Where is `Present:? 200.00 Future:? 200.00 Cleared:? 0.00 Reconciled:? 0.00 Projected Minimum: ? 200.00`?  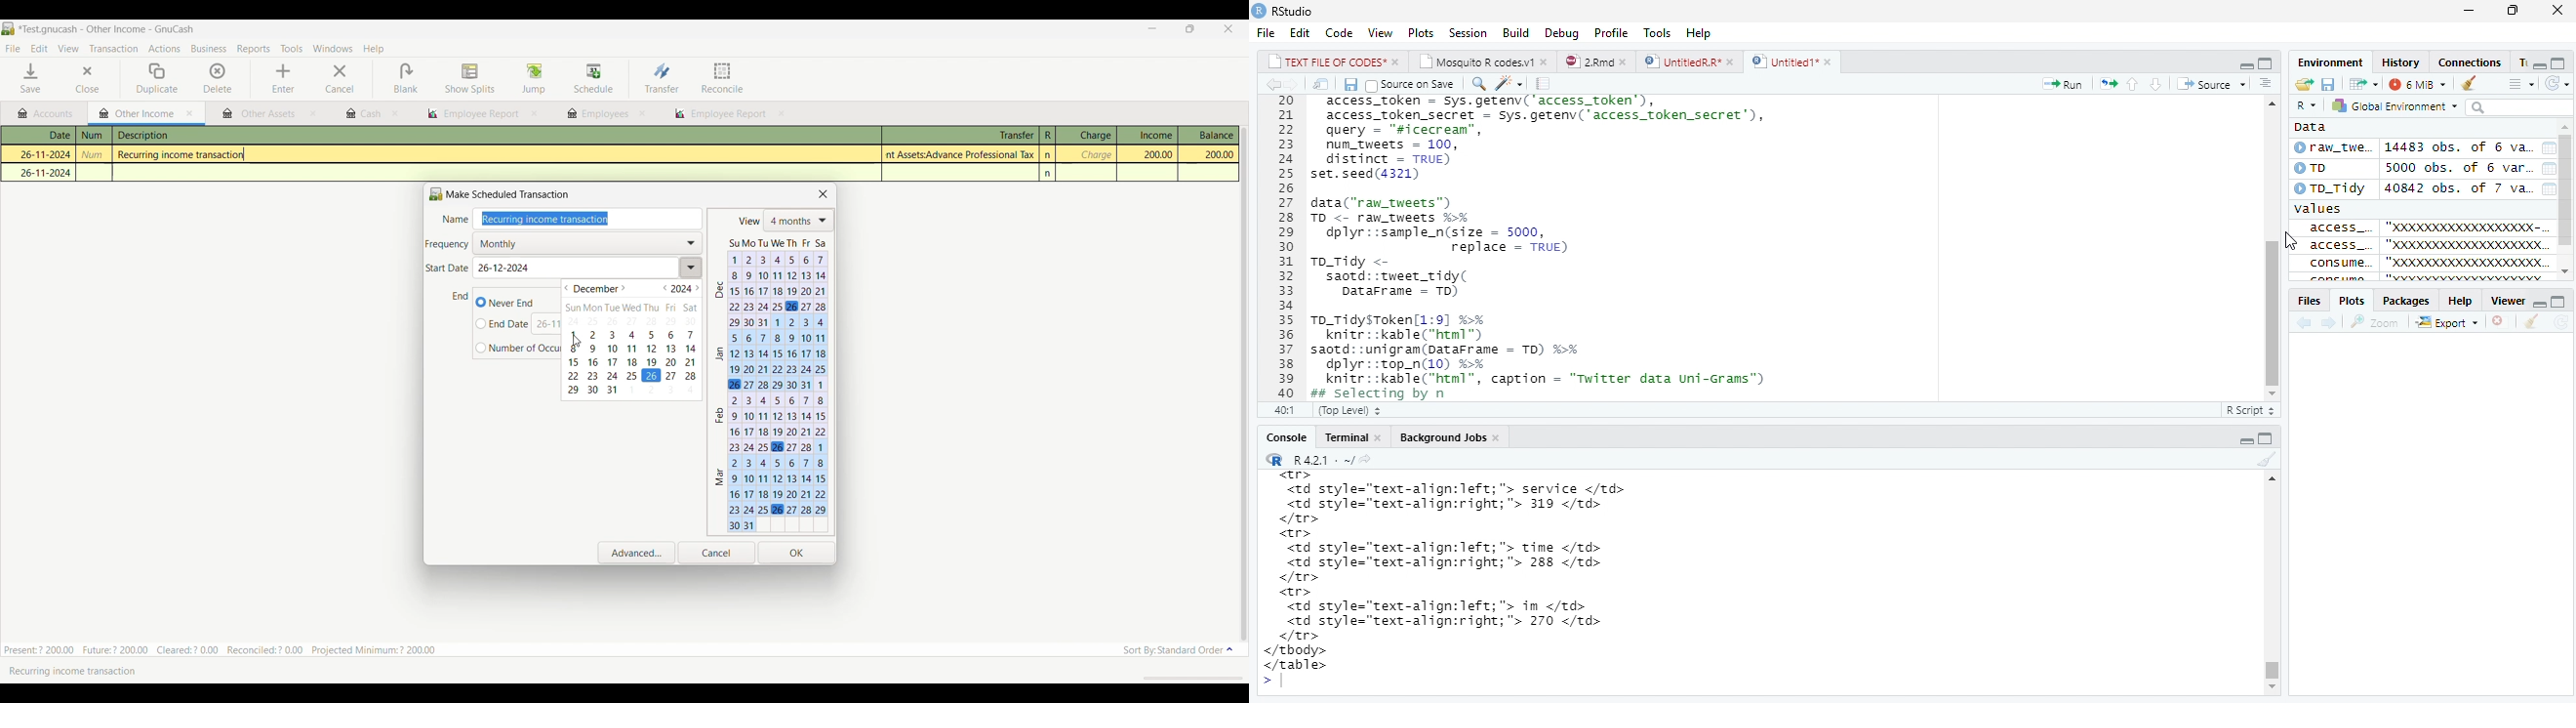
Present:? 200.00 Future:? 200.00 Cleared:? 0.00 Reconciled:? 0.00 Projected Minimum: ? 200.00 is located at coordinates (227, 648).